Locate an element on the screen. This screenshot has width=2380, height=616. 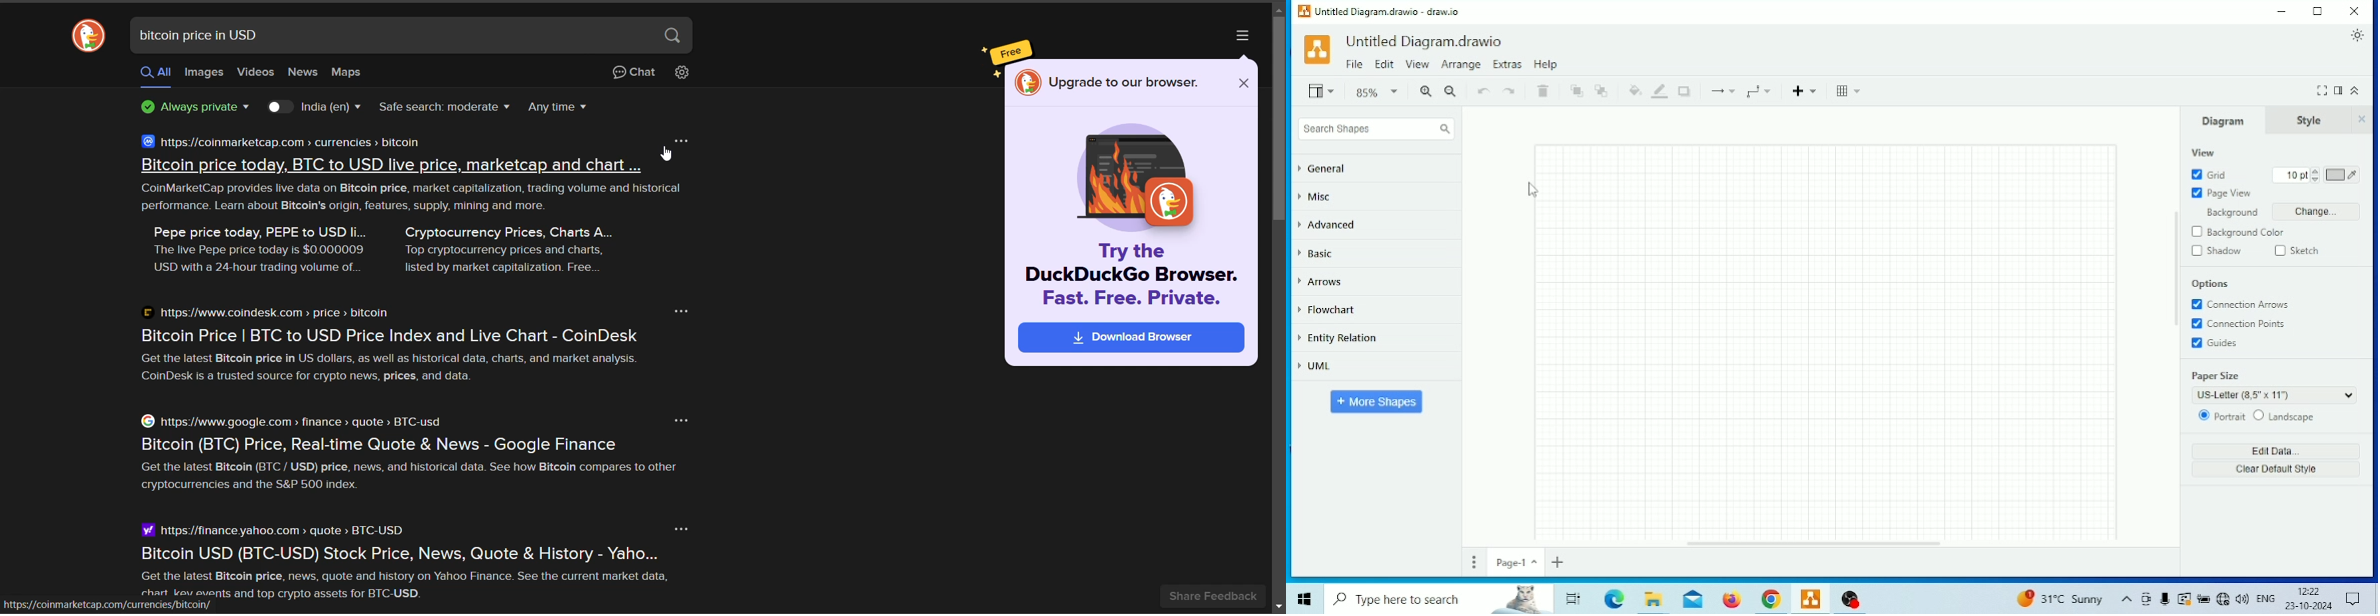
More Shapes is located at coordinates (1378, 402).